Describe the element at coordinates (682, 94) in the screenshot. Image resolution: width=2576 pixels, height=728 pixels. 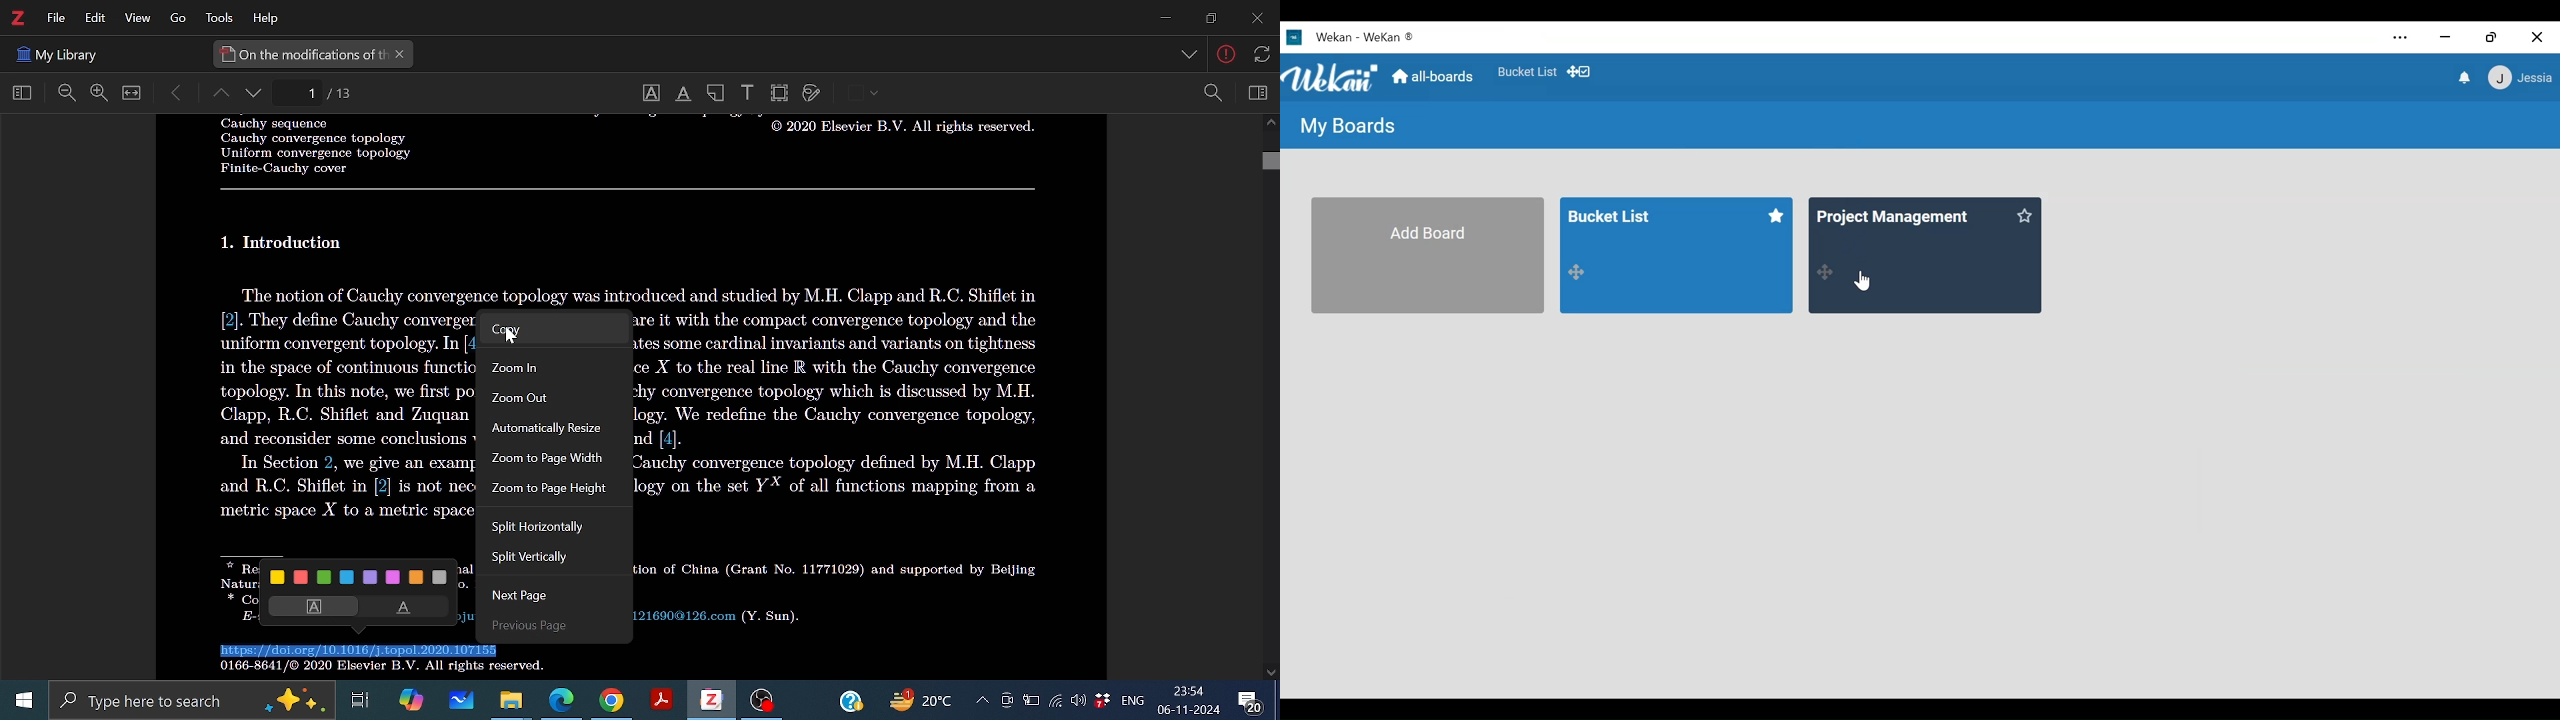
I see `Underline text` at that location.